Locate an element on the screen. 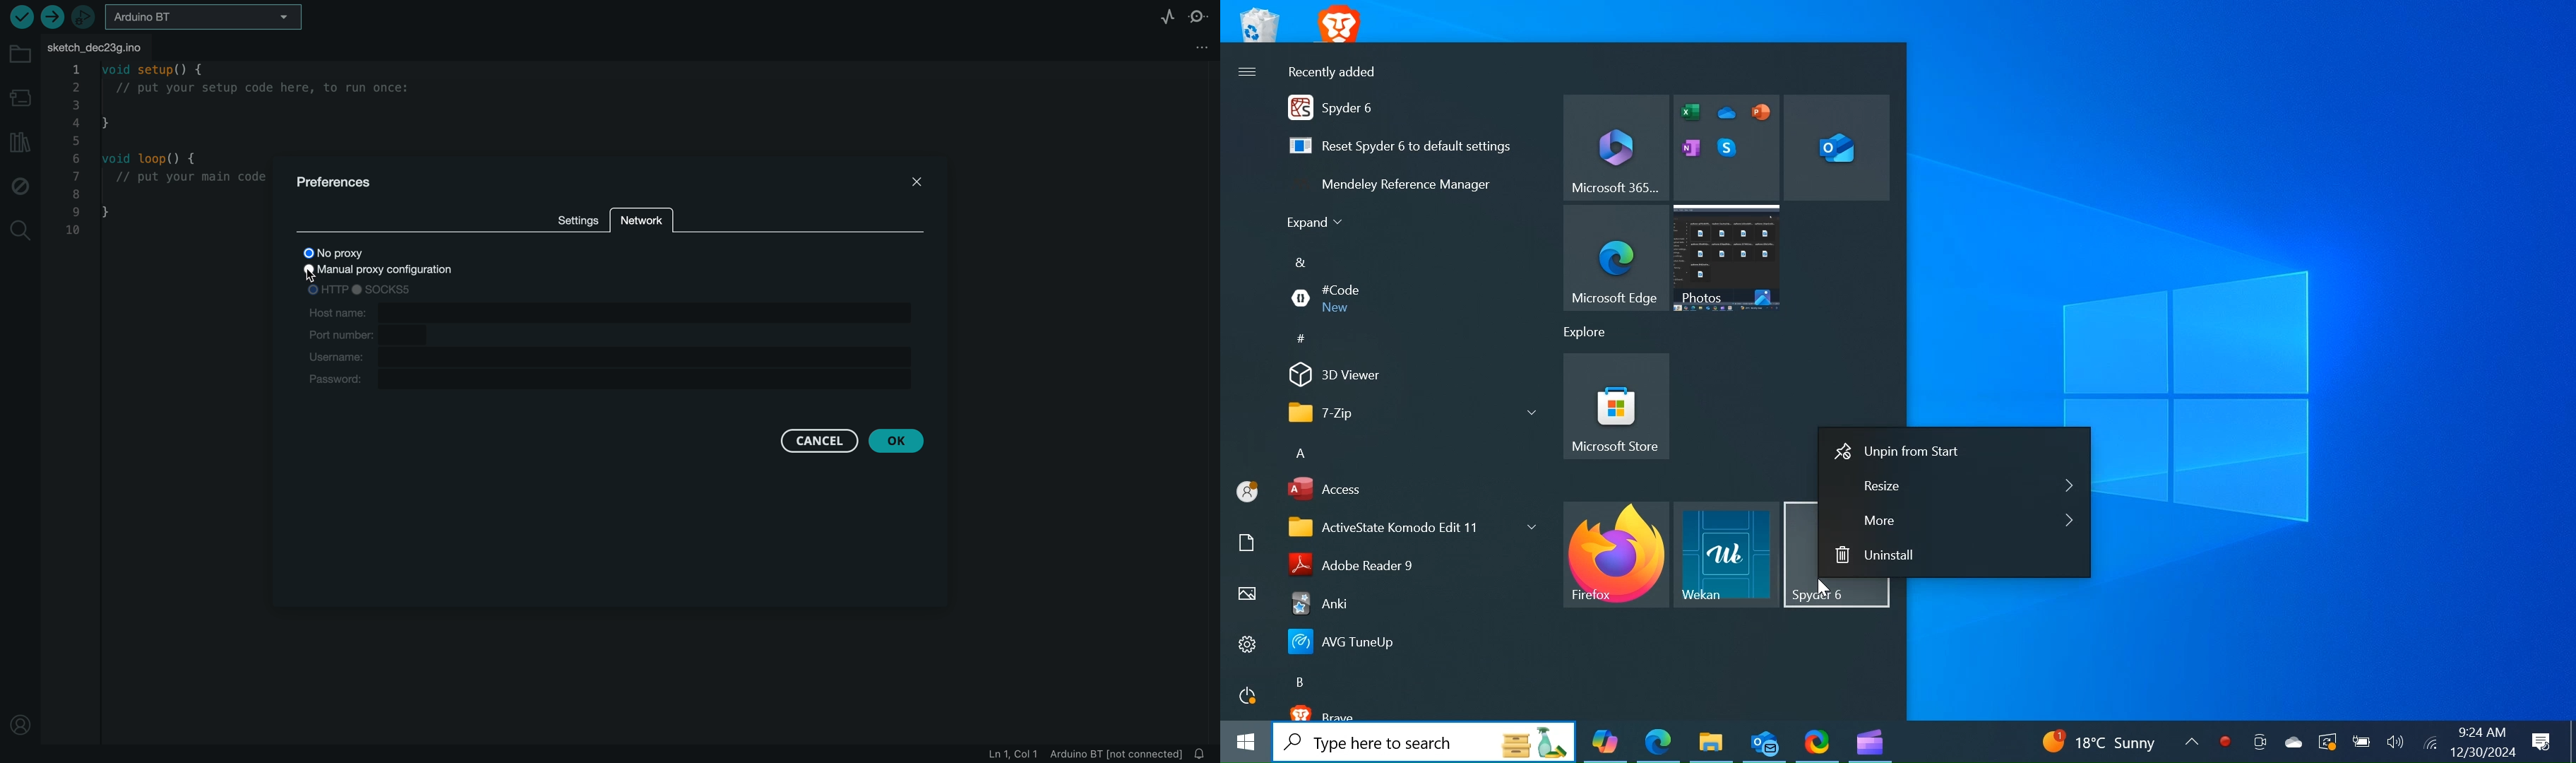 The width and height of the screenshot is (2576, 784). A is located at coordinates (1301, 455).